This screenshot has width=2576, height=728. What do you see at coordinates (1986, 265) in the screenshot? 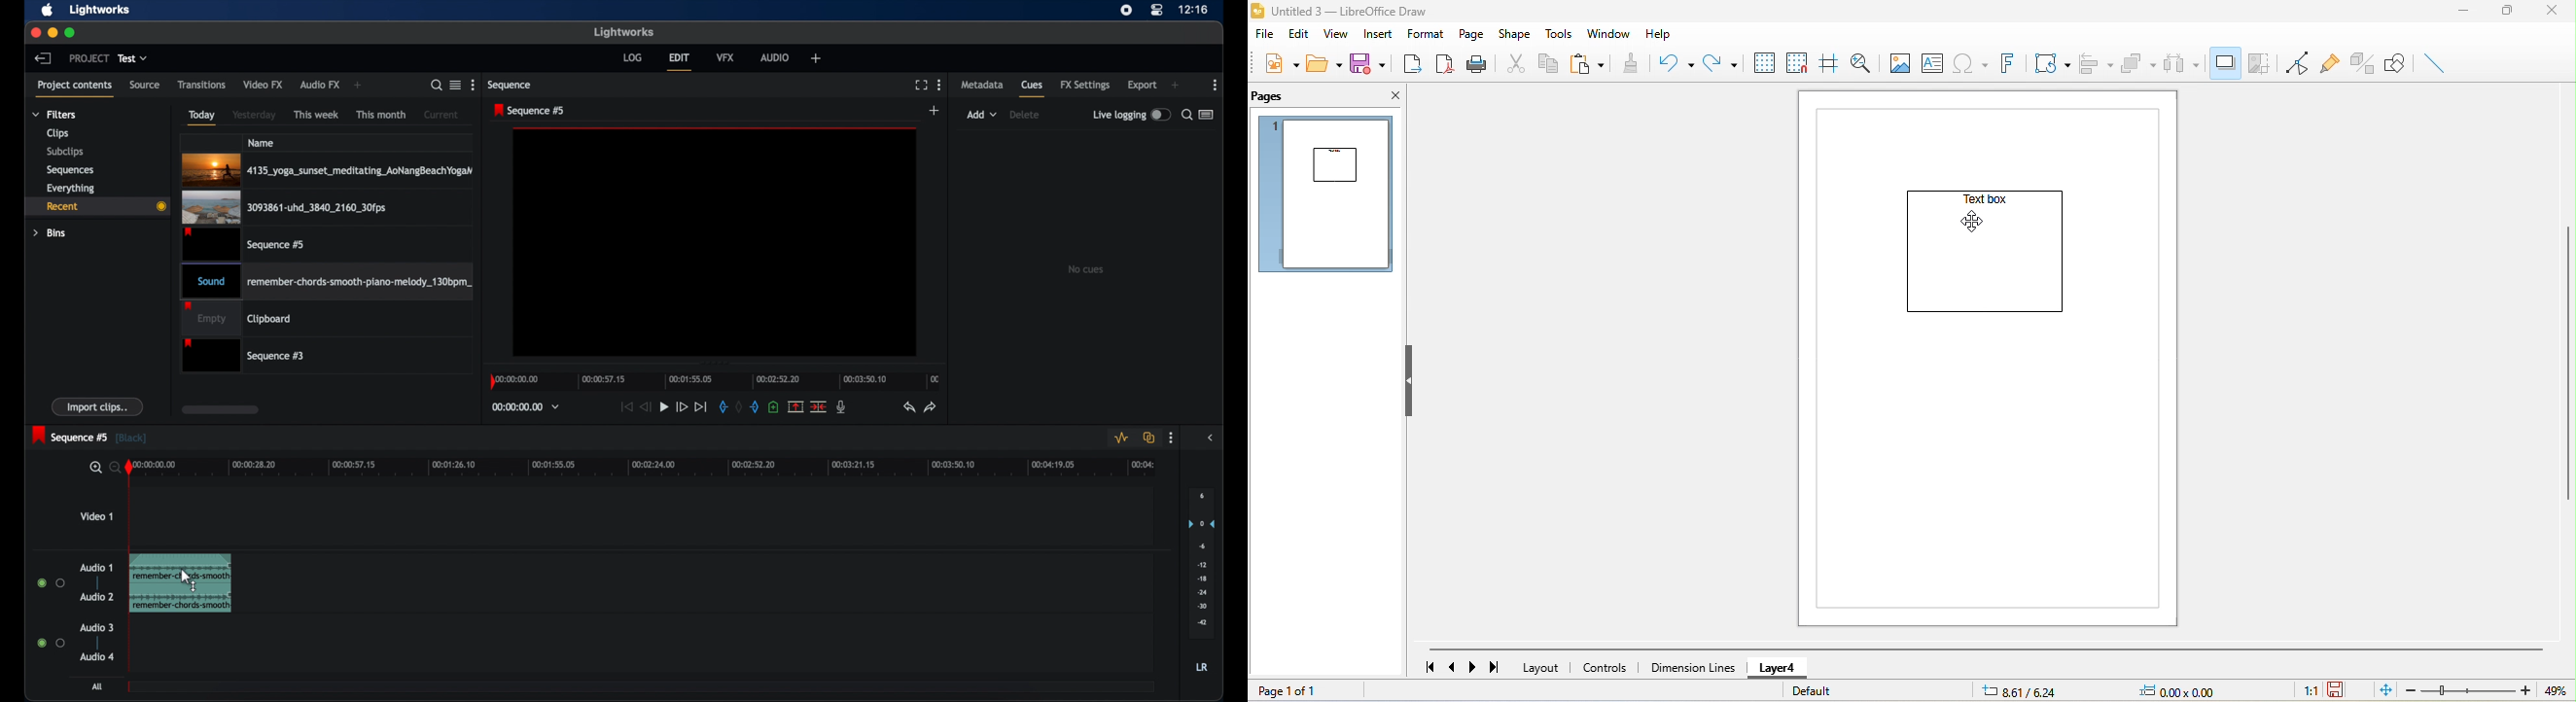
I see `text box in a frame` at bounding box center [1986, 265].